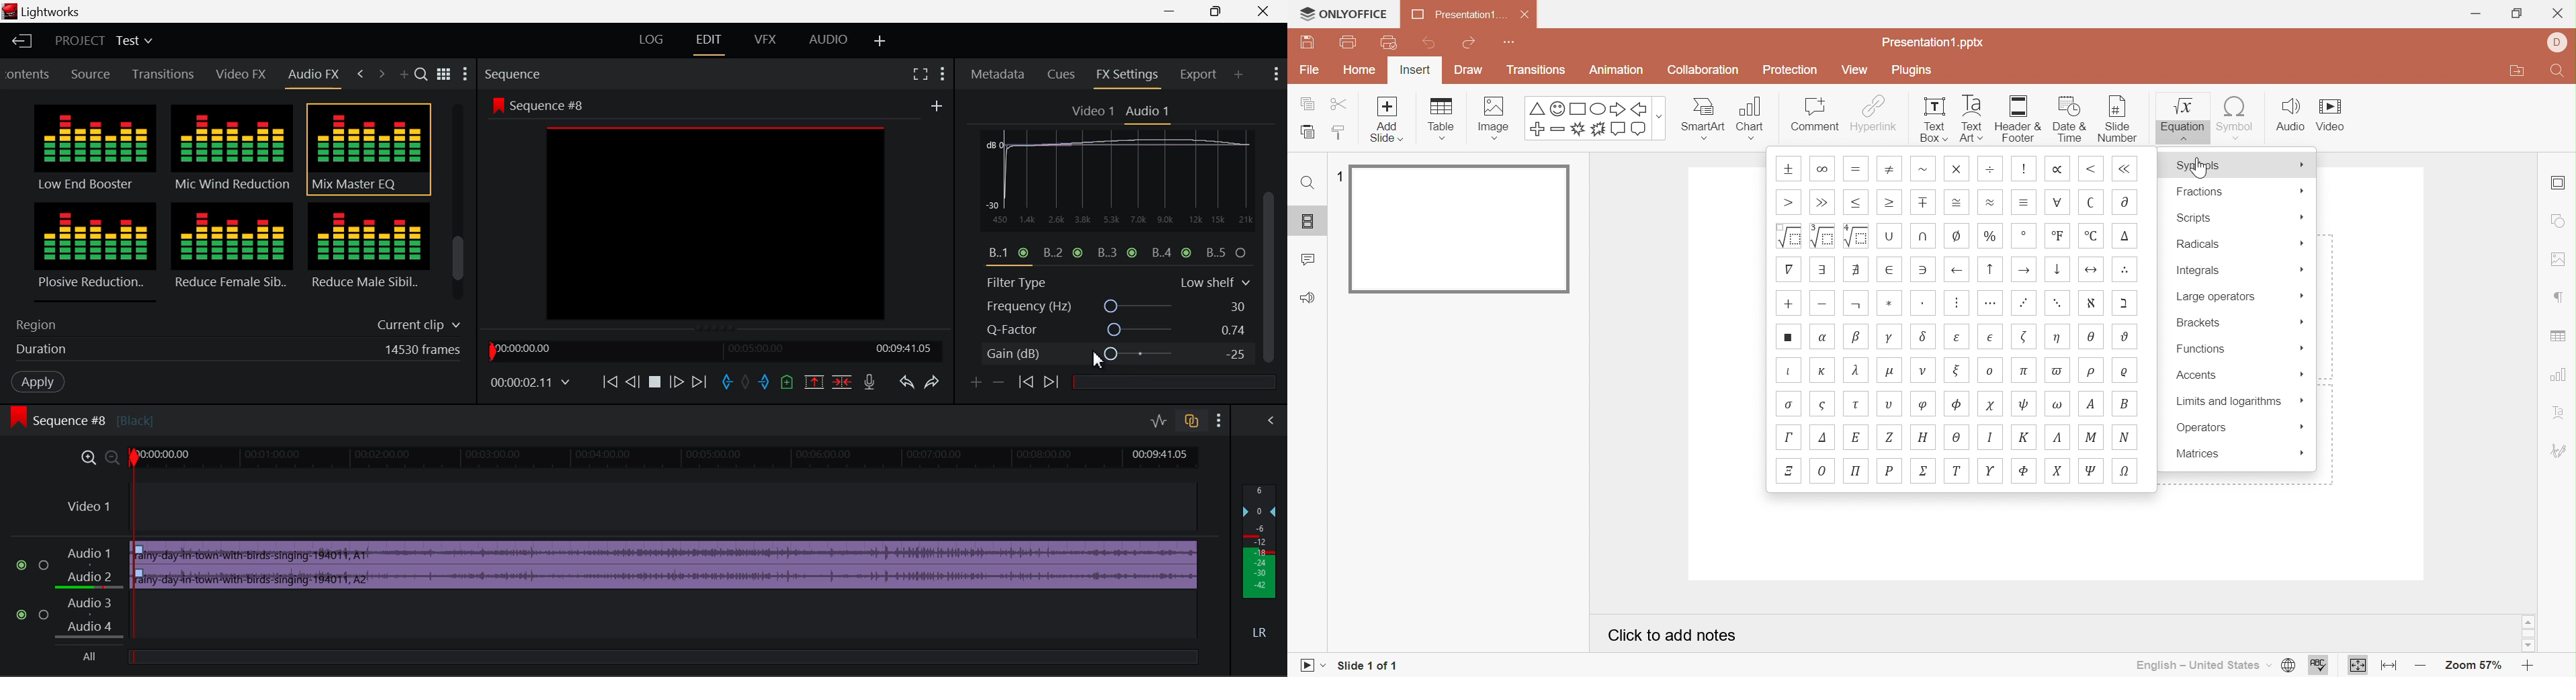  I want to click on Undo, so click(1430, 46).